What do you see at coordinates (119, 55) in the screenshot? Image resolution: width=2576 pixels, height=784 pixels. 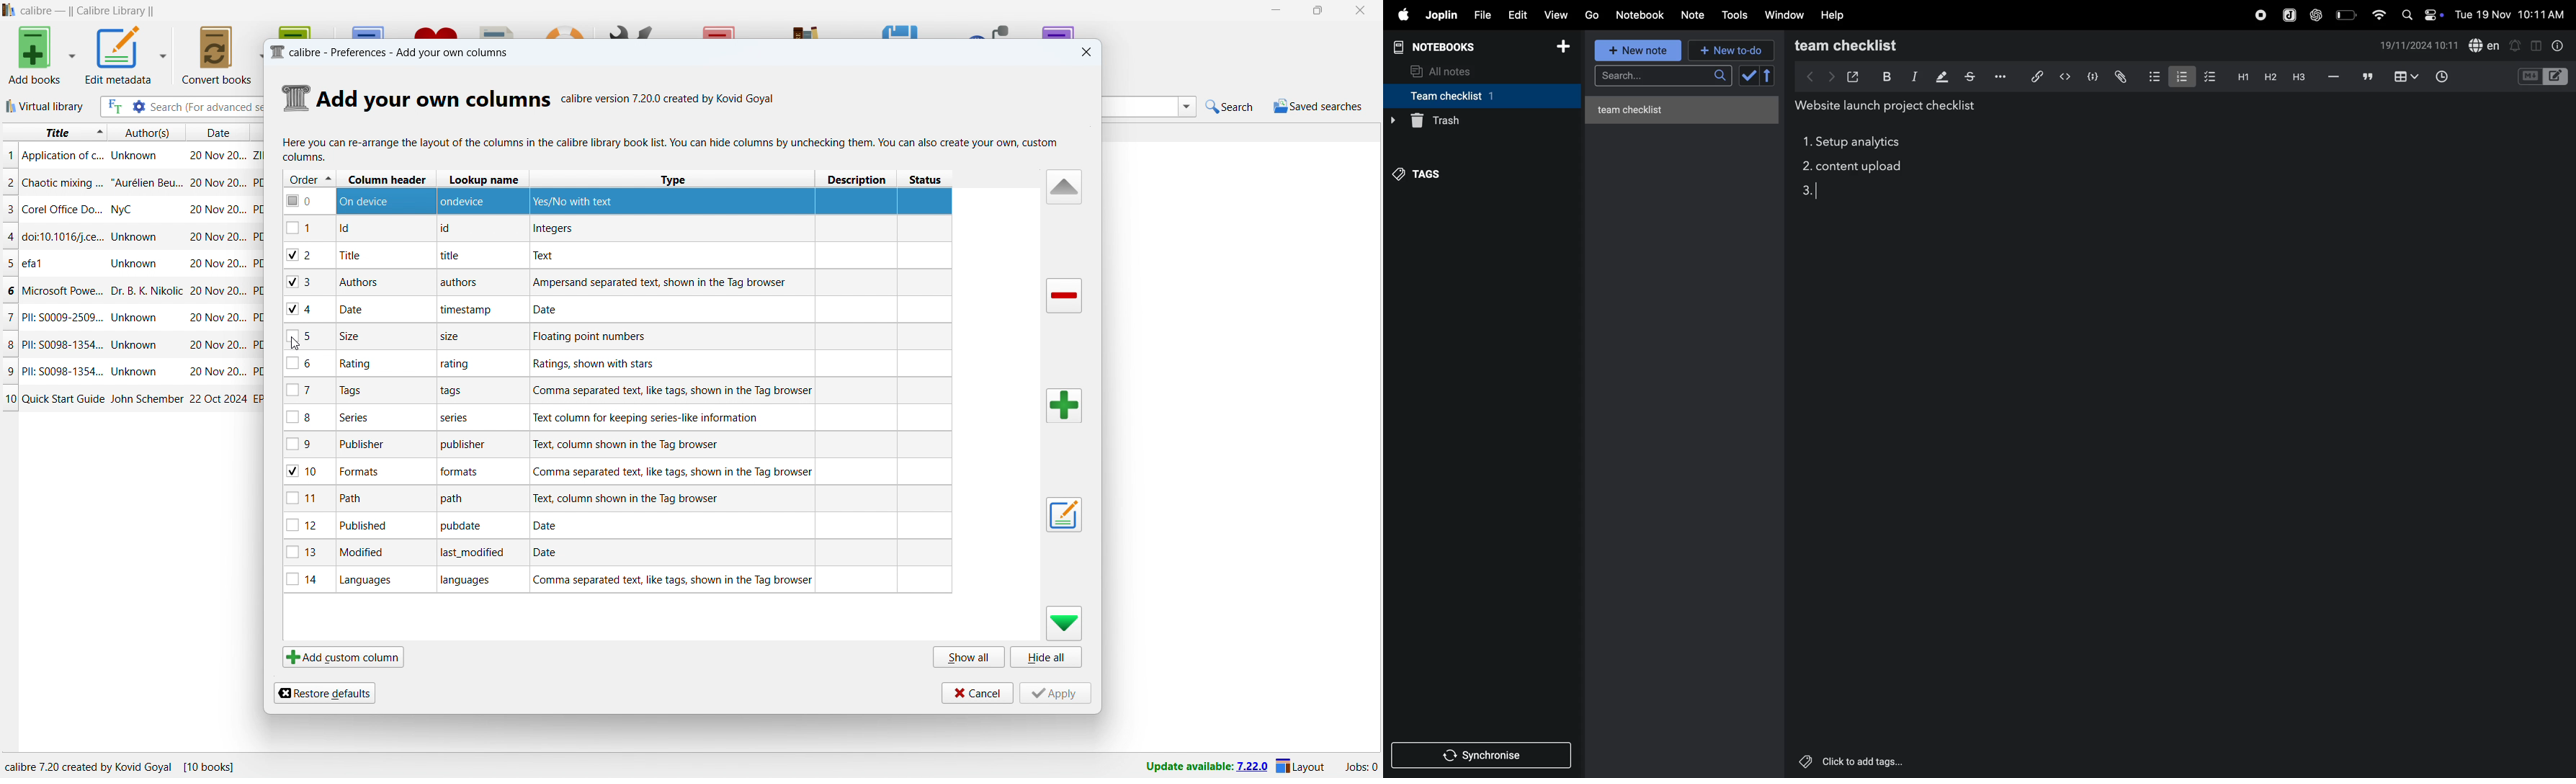 I see `` at bounding box center [119, 55].